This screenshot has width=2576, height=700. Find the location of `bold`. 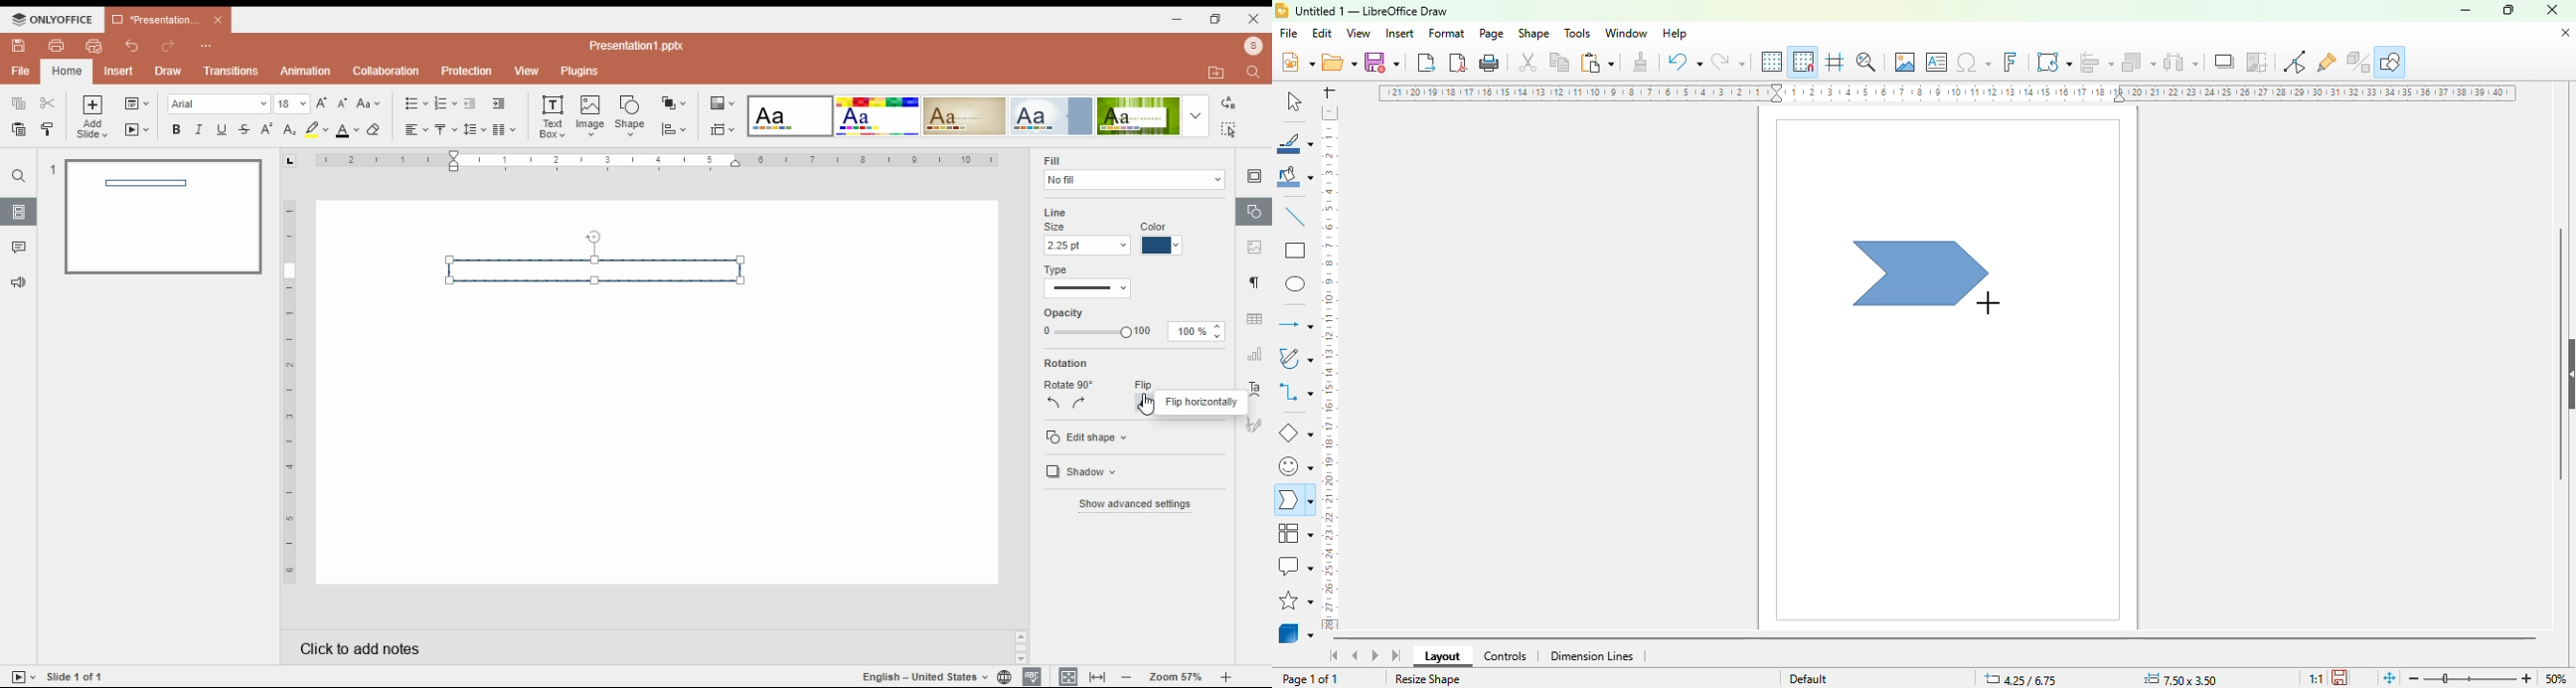

bold is located at coordinates (176, 129).